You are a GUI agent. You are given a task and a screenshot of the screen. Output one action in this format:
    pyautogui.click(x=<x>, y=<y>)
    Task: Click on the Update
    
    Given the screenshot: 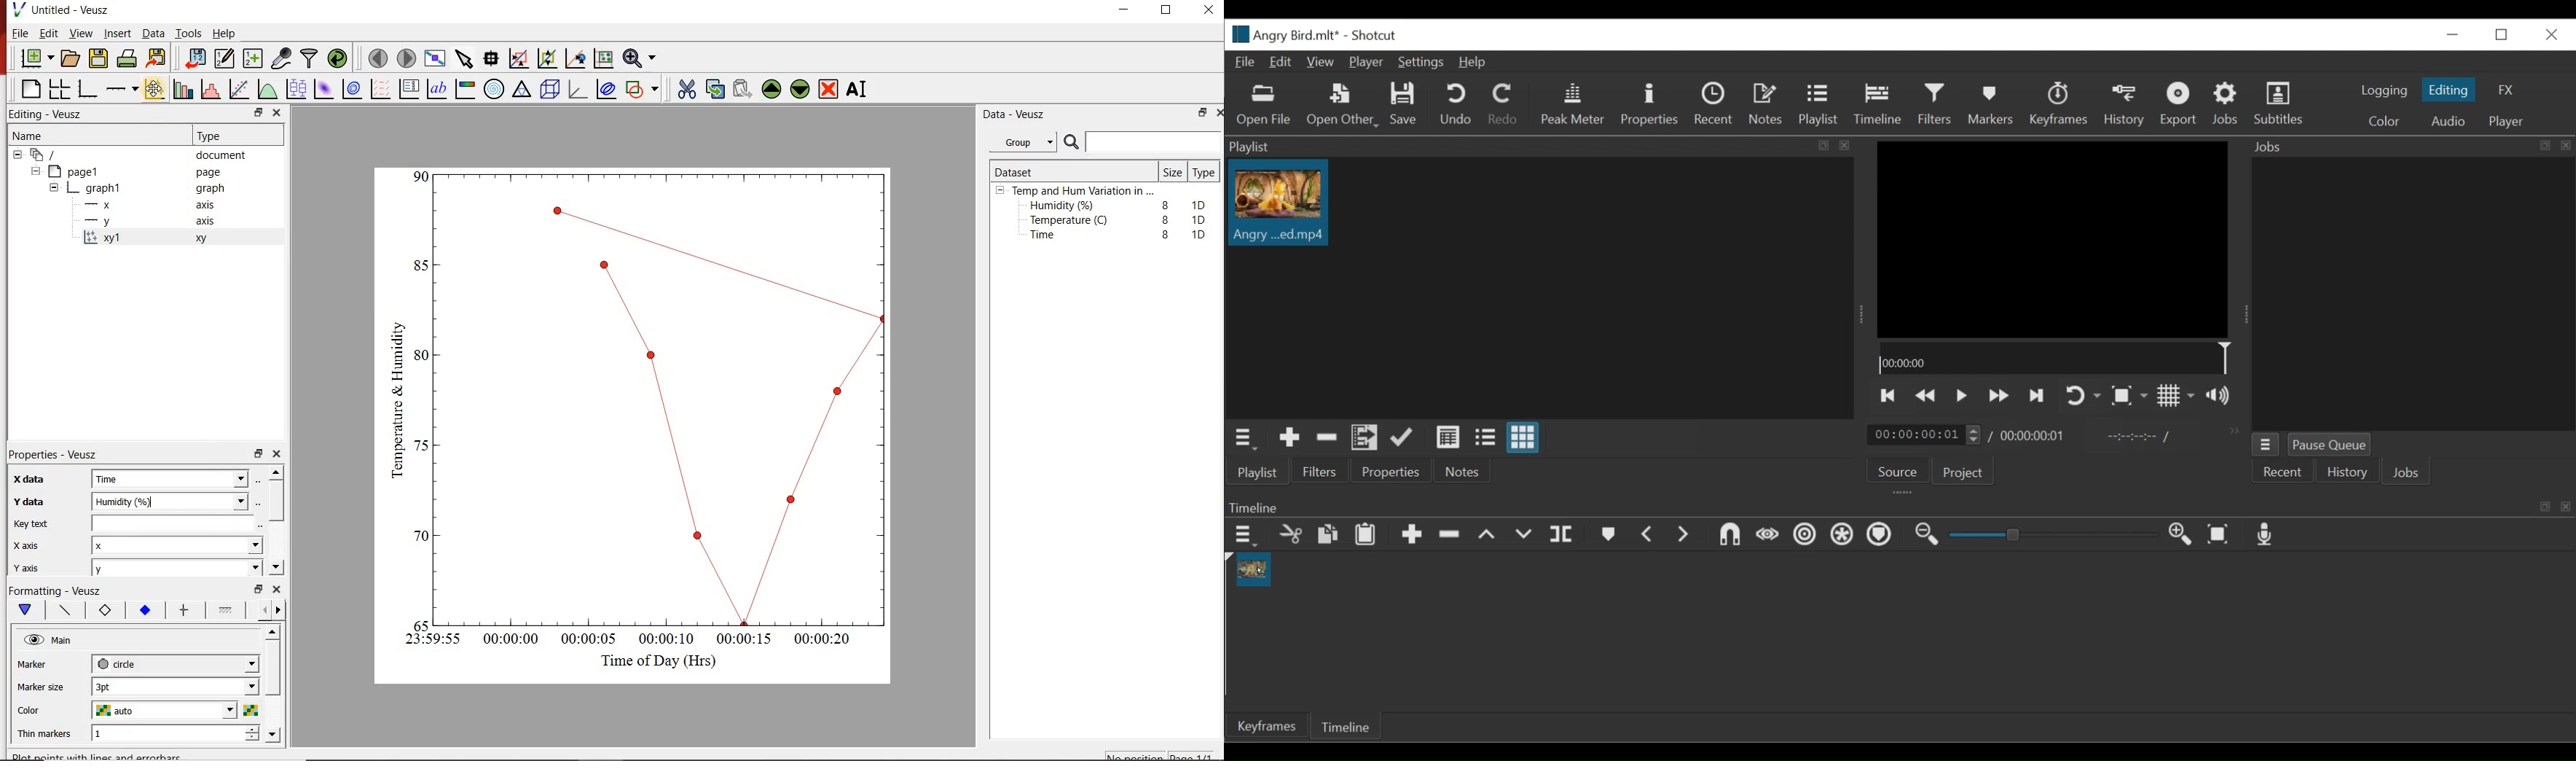 What is the action you would take?
    pyautogui.click(x=1404, y=438)
    